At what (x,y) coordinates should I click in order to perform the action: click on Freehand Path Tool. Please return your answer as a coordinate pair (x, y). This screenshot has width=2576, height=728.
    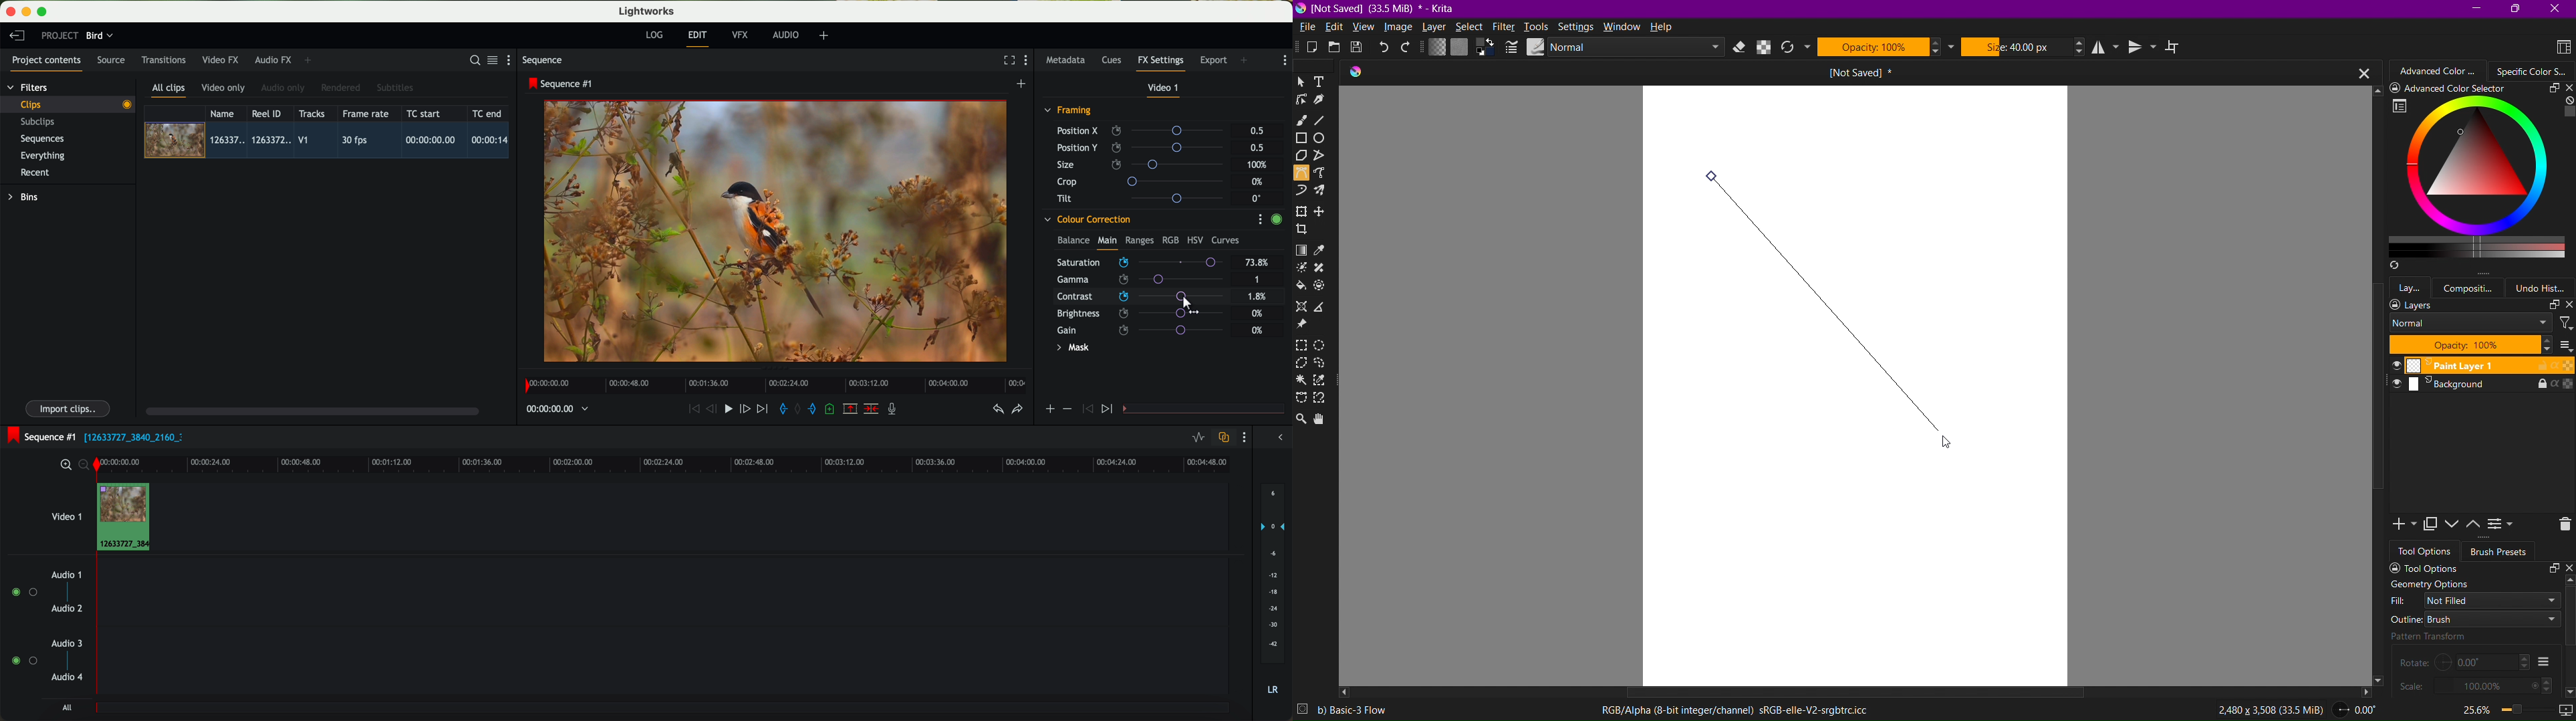
    Looking at the image, I should click on (1325, 174).